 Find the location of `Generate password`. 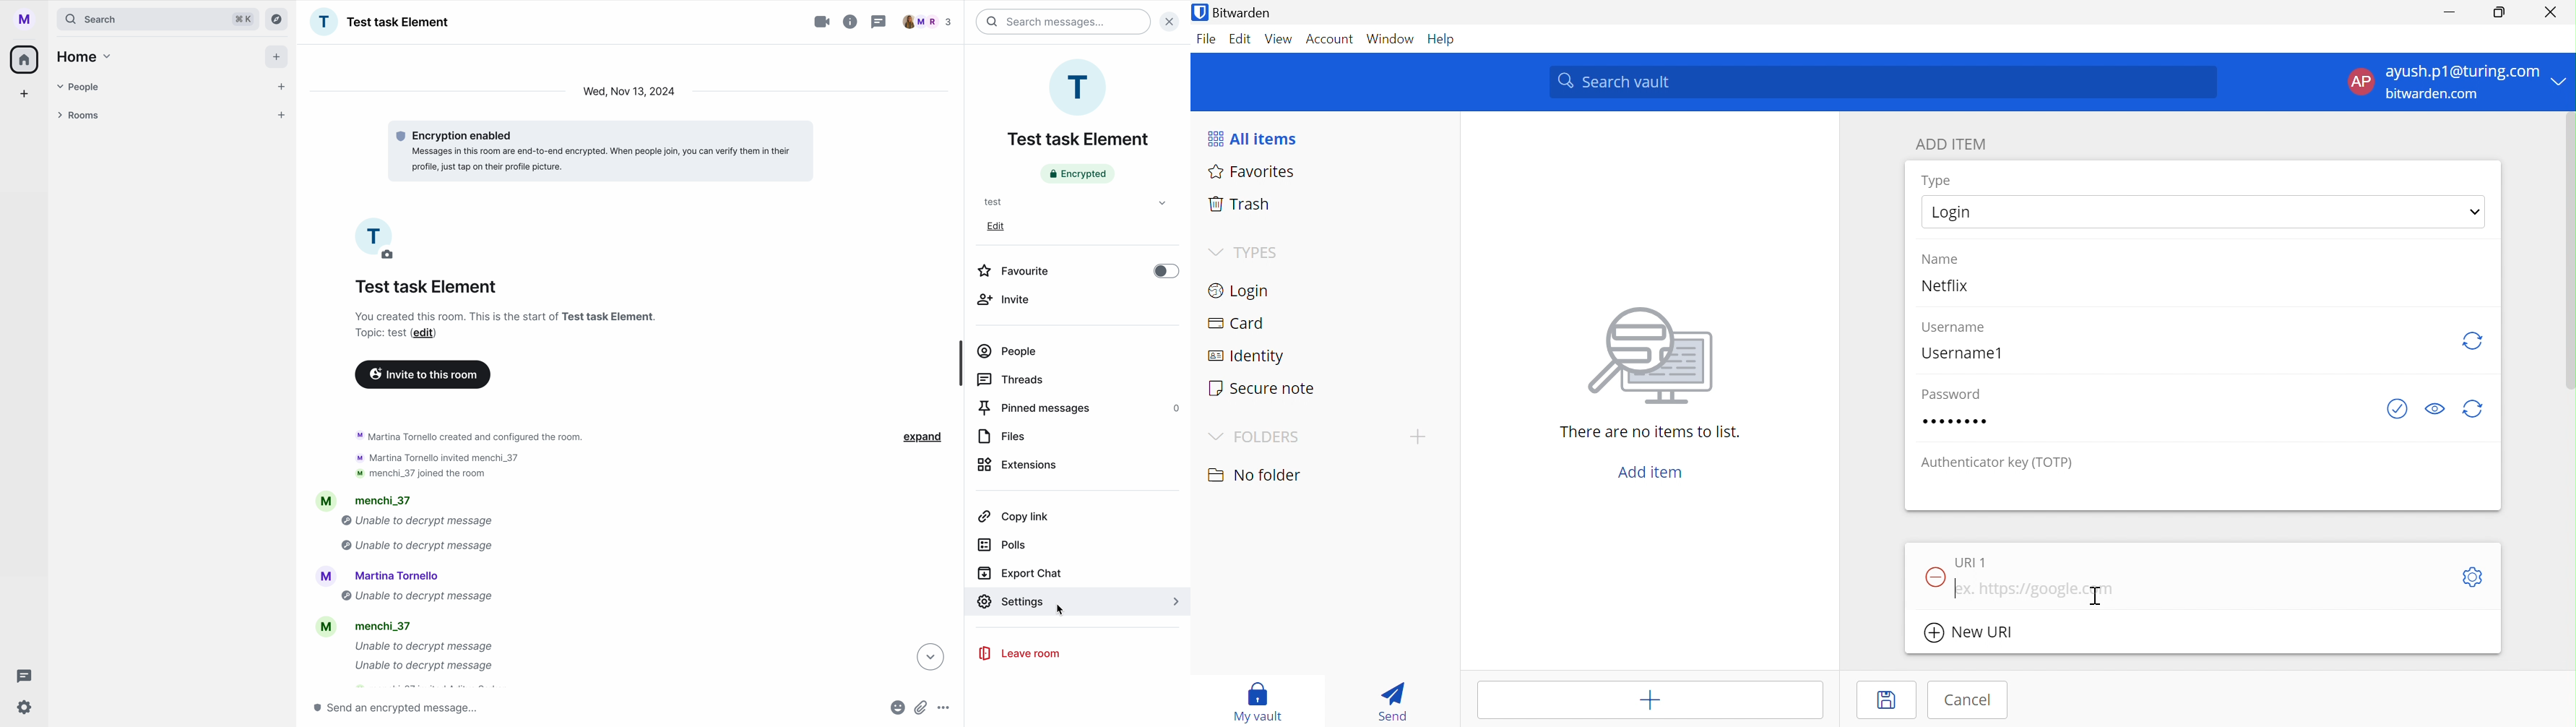

Generate password is located at coordinates (2471, 409).